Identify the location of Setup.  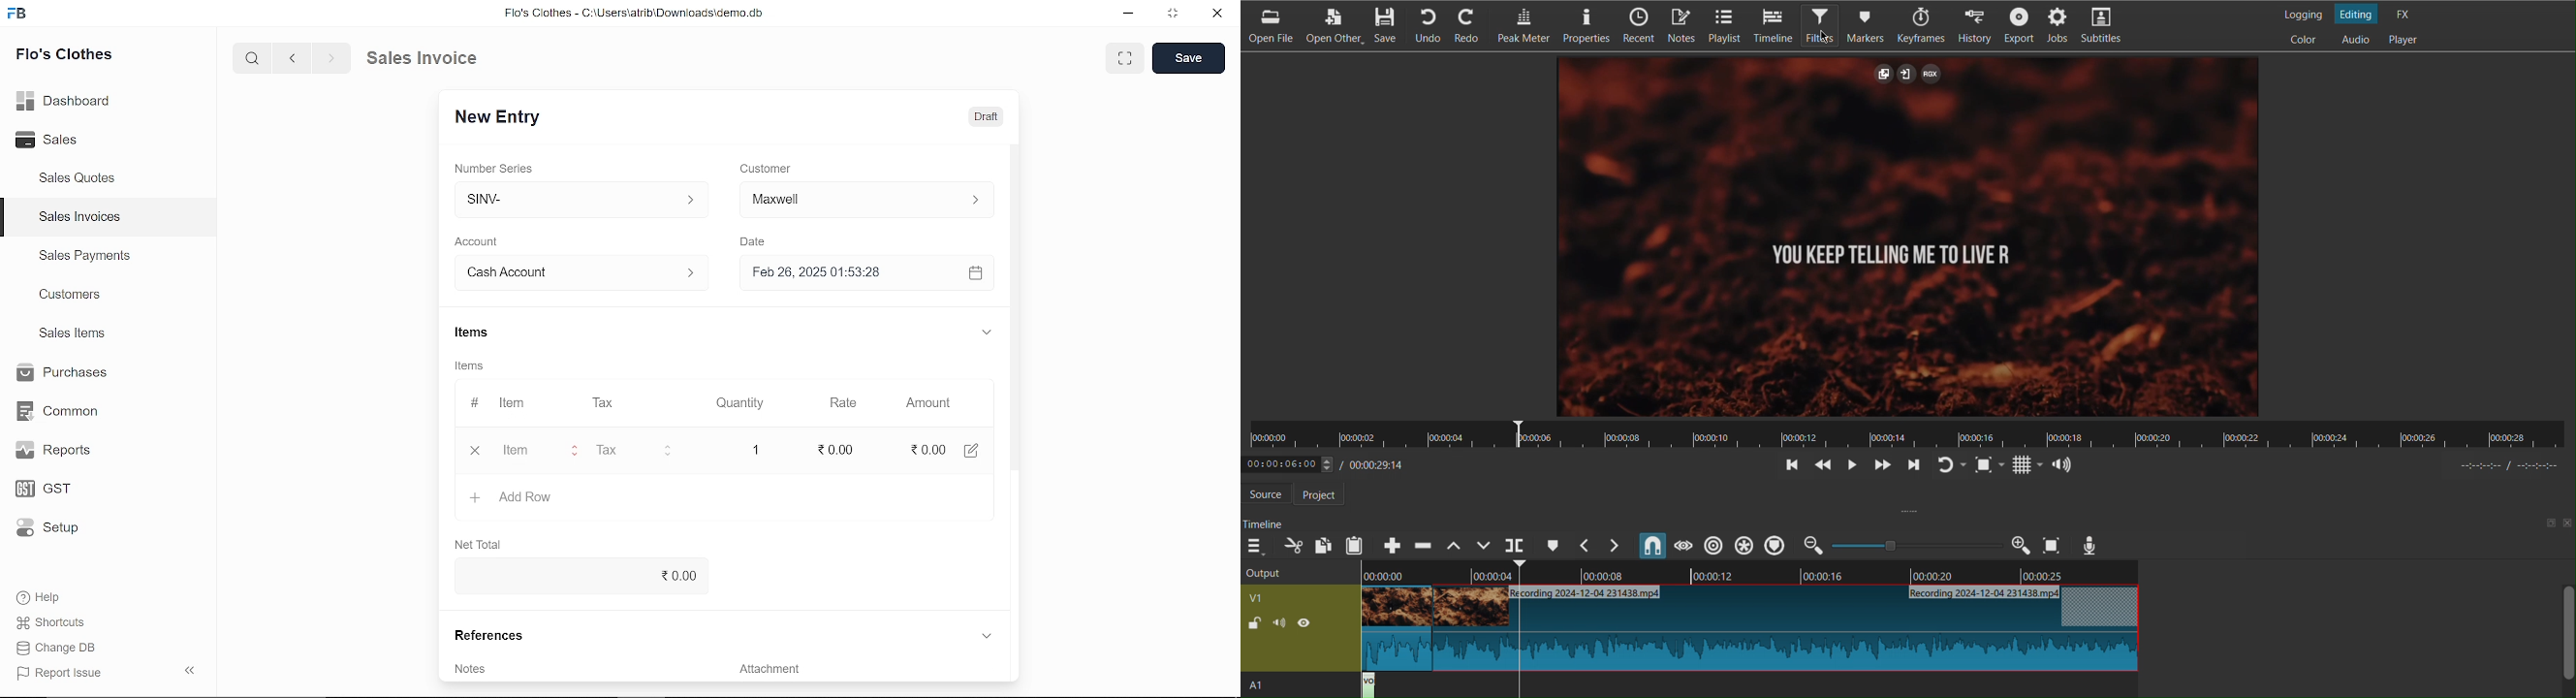
(61, 529).